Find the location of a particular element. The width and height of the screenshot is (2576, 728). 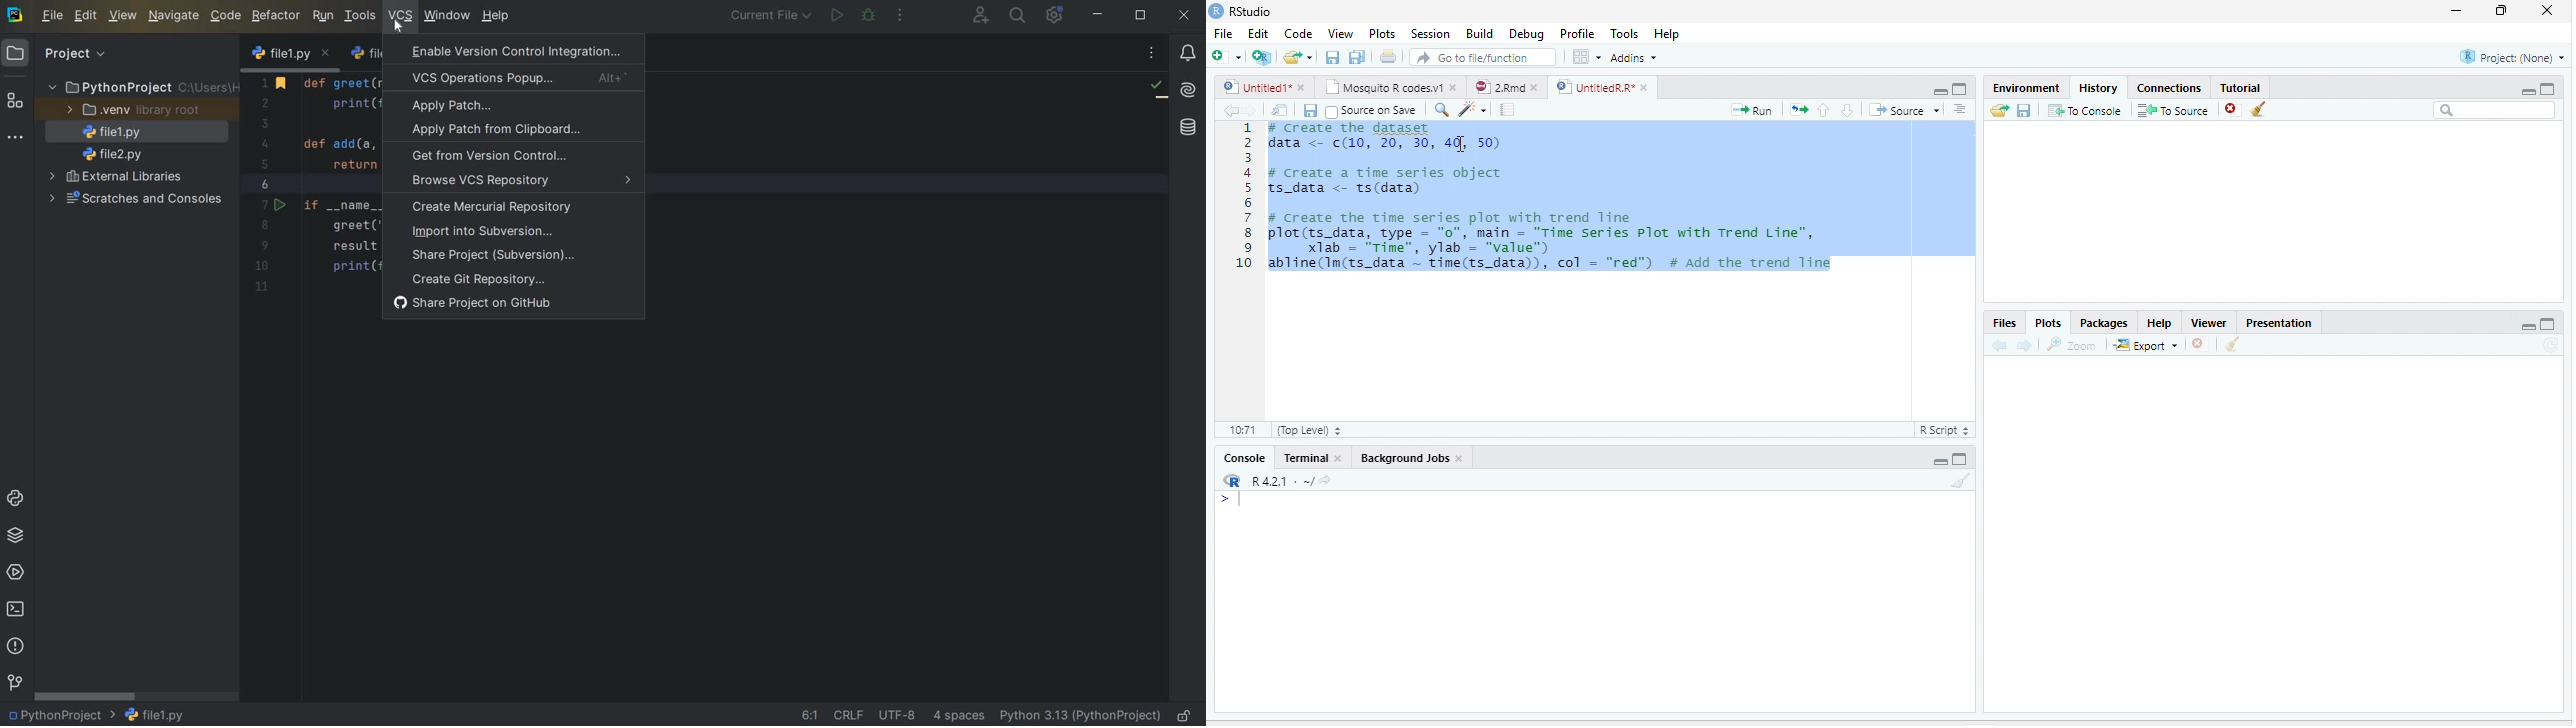

Maximize is located at coordinates (1961, 459).